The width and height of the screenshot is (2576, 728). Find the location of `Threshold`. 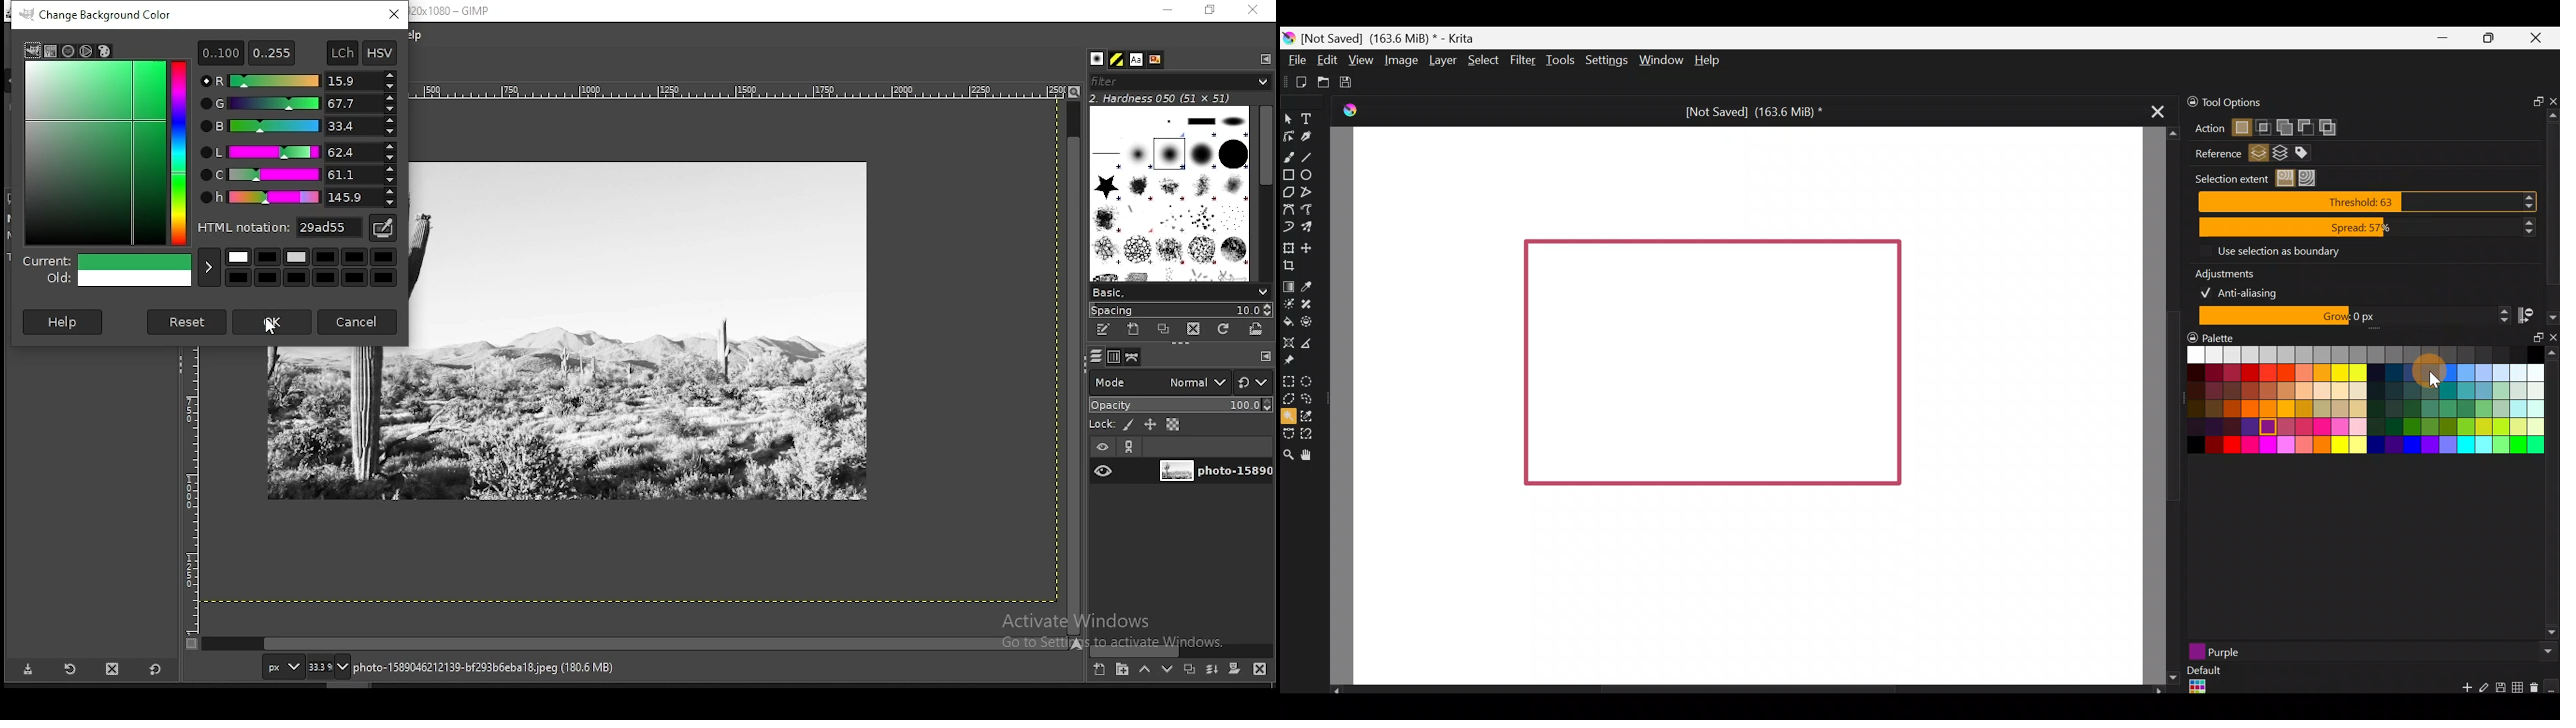

Threshold is located at coordinates (2371, 201).